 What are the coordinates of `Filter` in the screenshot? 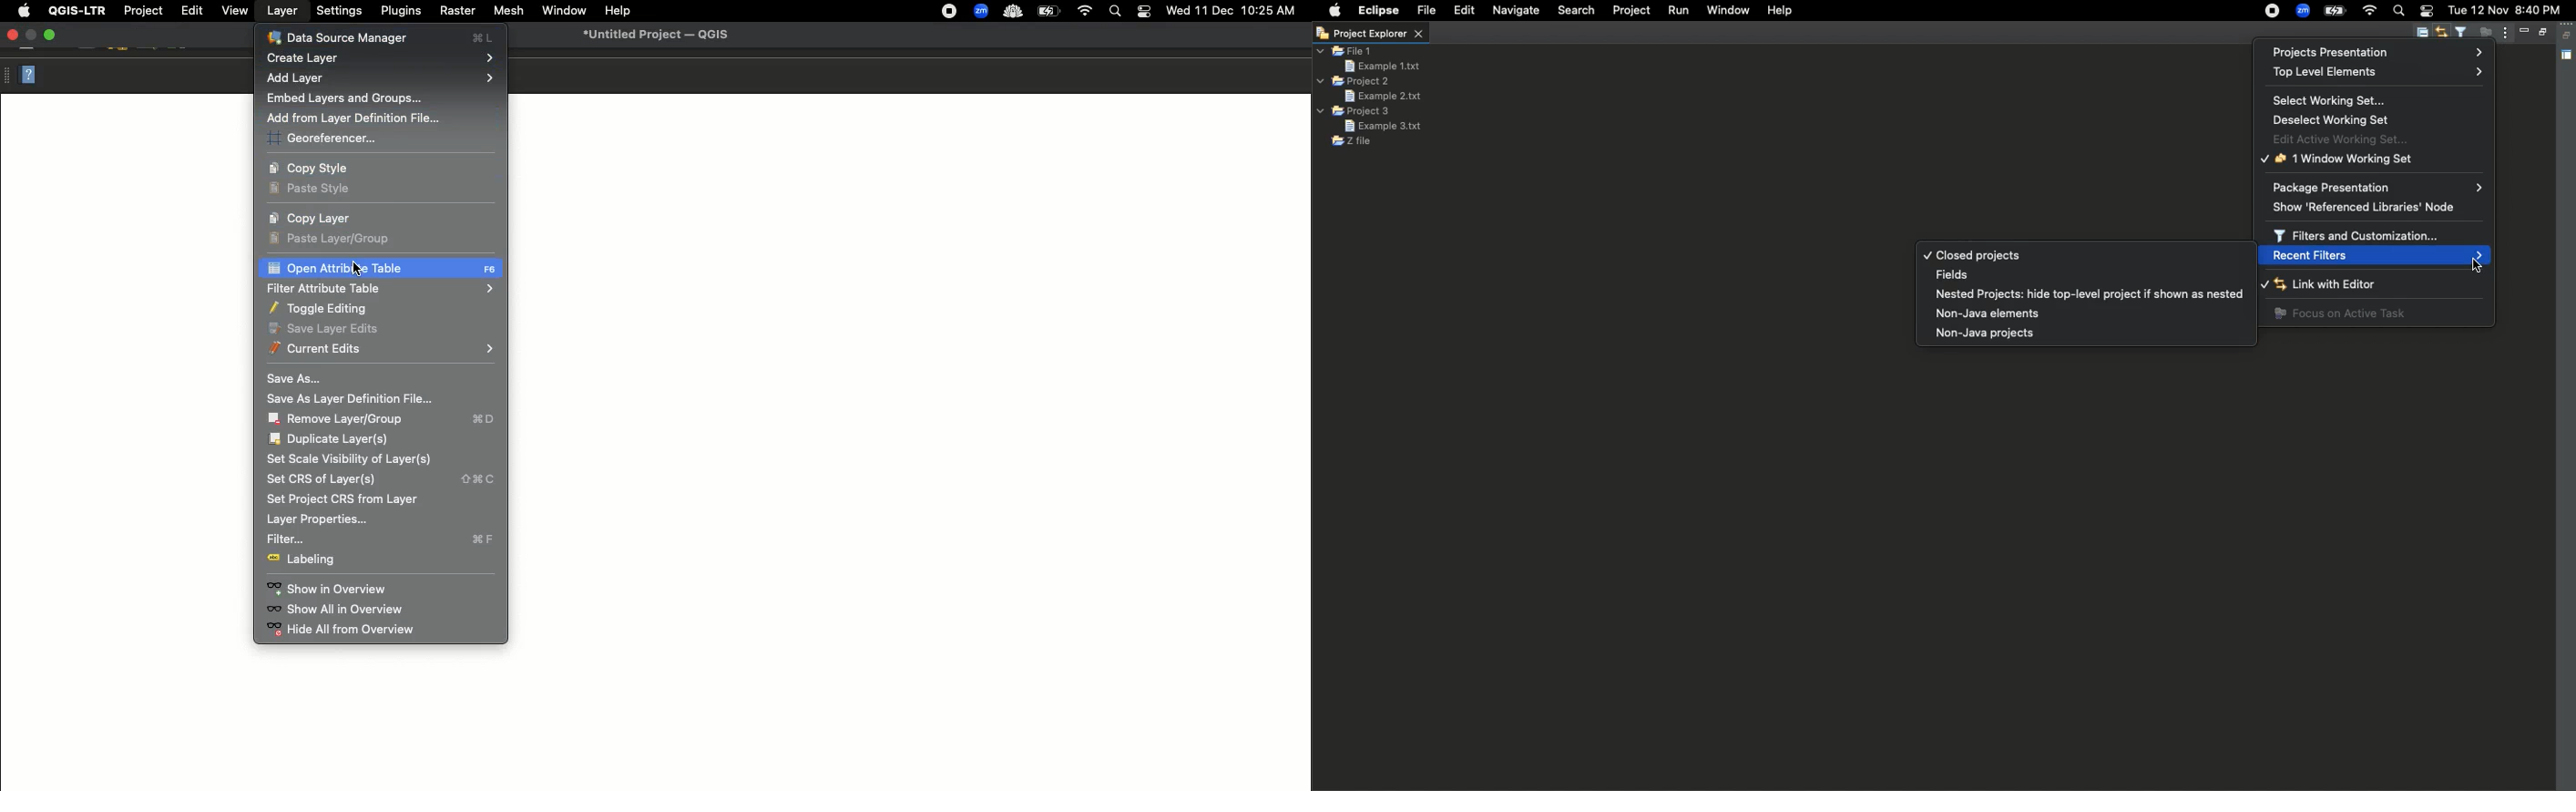 It's located at (383, 540).